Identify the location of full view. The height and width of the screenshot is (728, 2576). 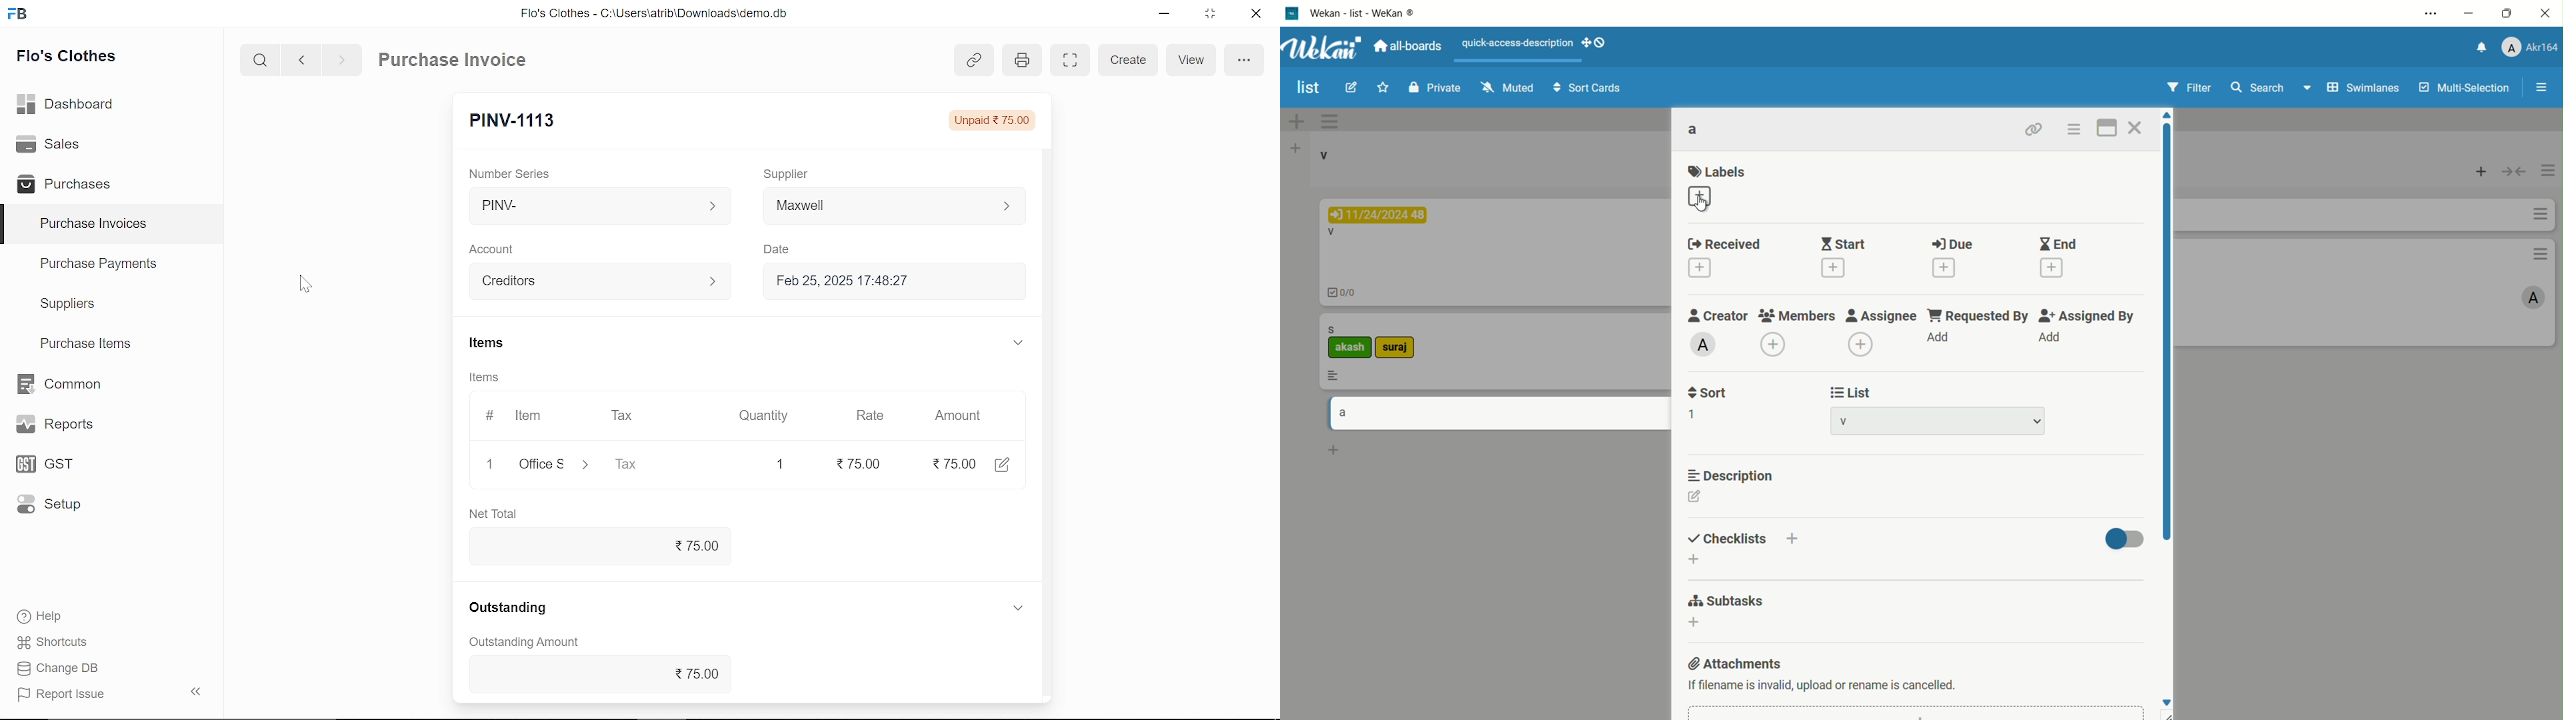
(1070, 60).